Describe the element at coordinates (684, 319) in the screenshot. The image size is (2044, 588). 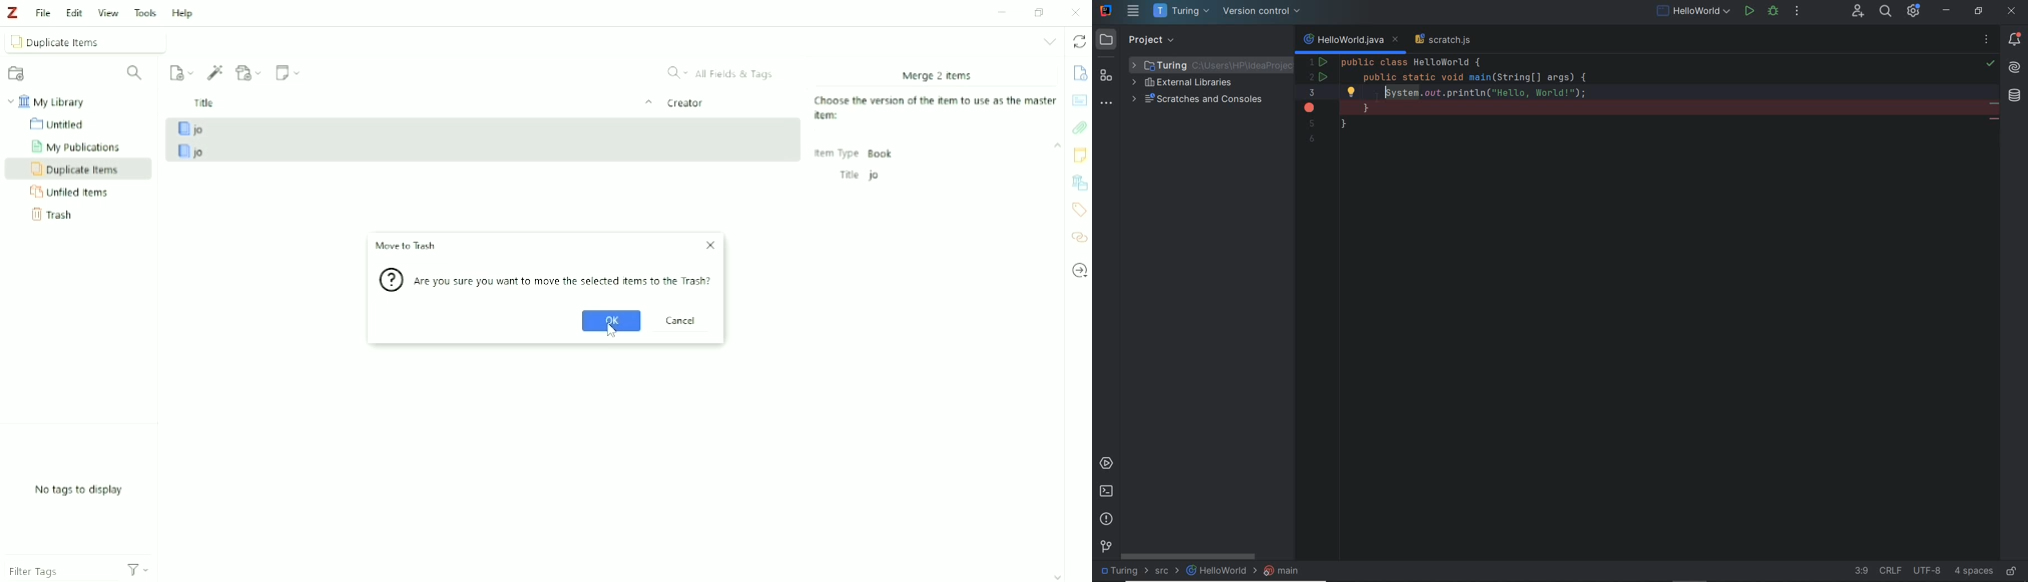
I see `Cancel` at that location.